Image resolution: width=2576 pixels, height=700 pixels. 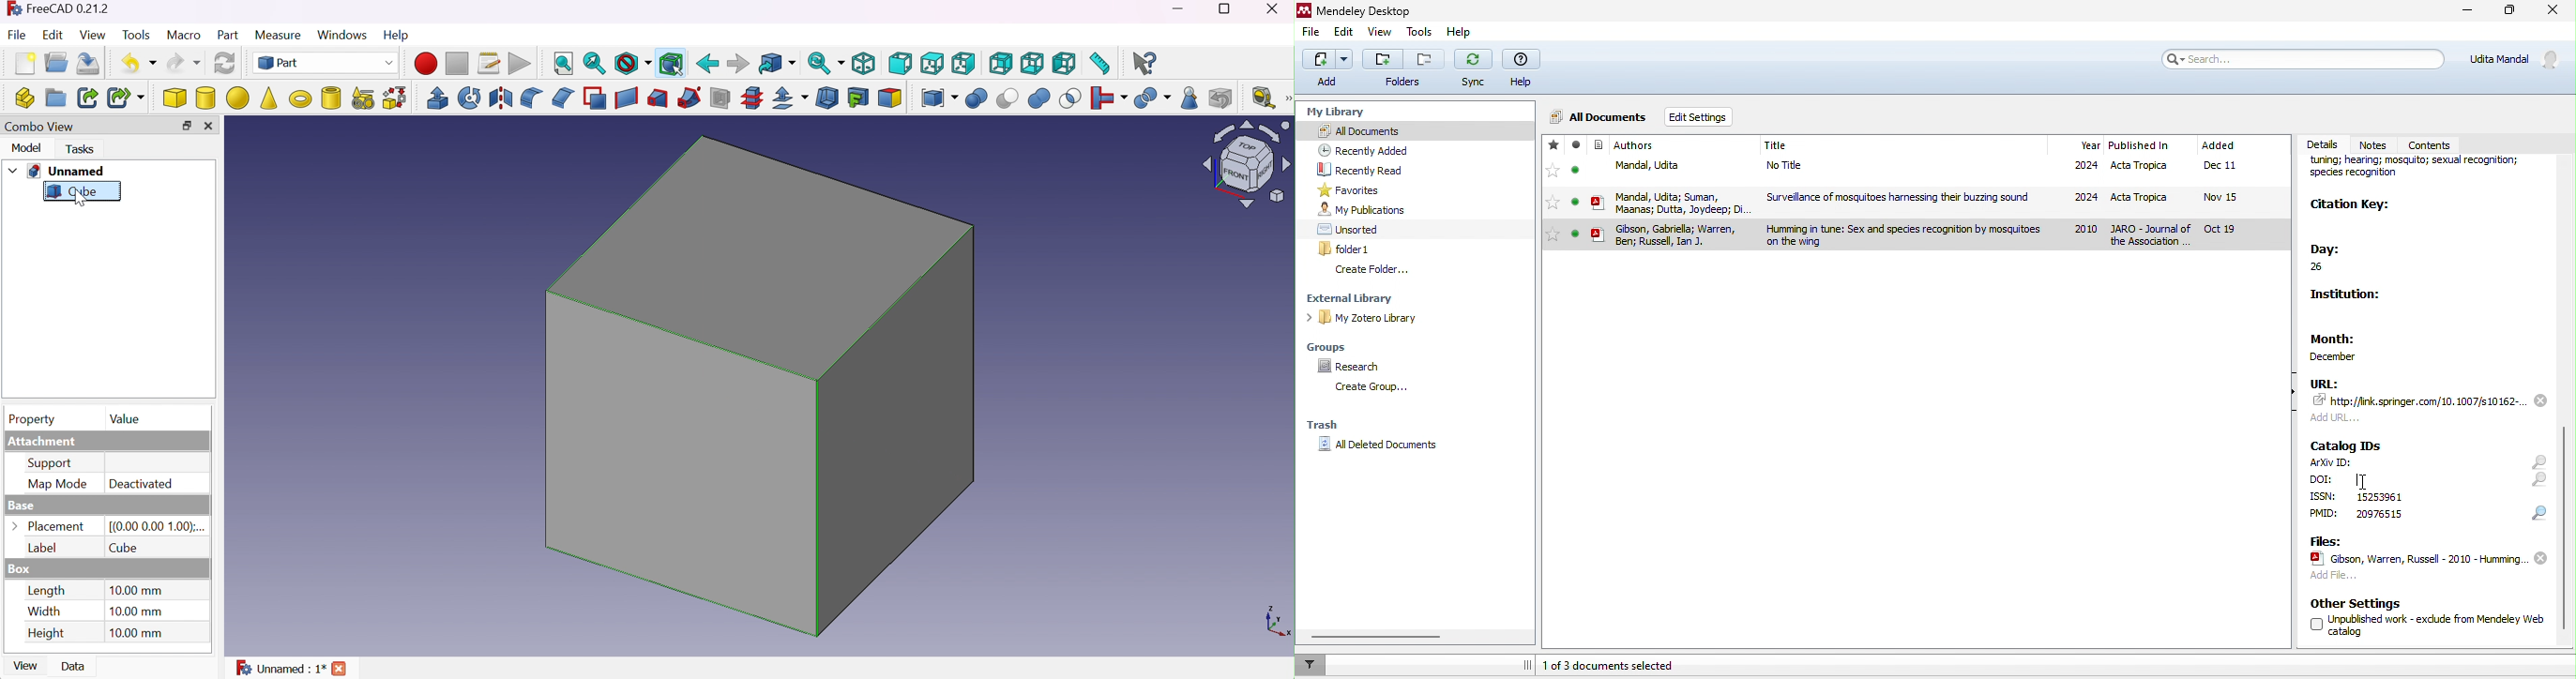 What do you see at coordinates (1363, 170) in the screenshot?
I see `recently read` at bounding box center [1363, 170].